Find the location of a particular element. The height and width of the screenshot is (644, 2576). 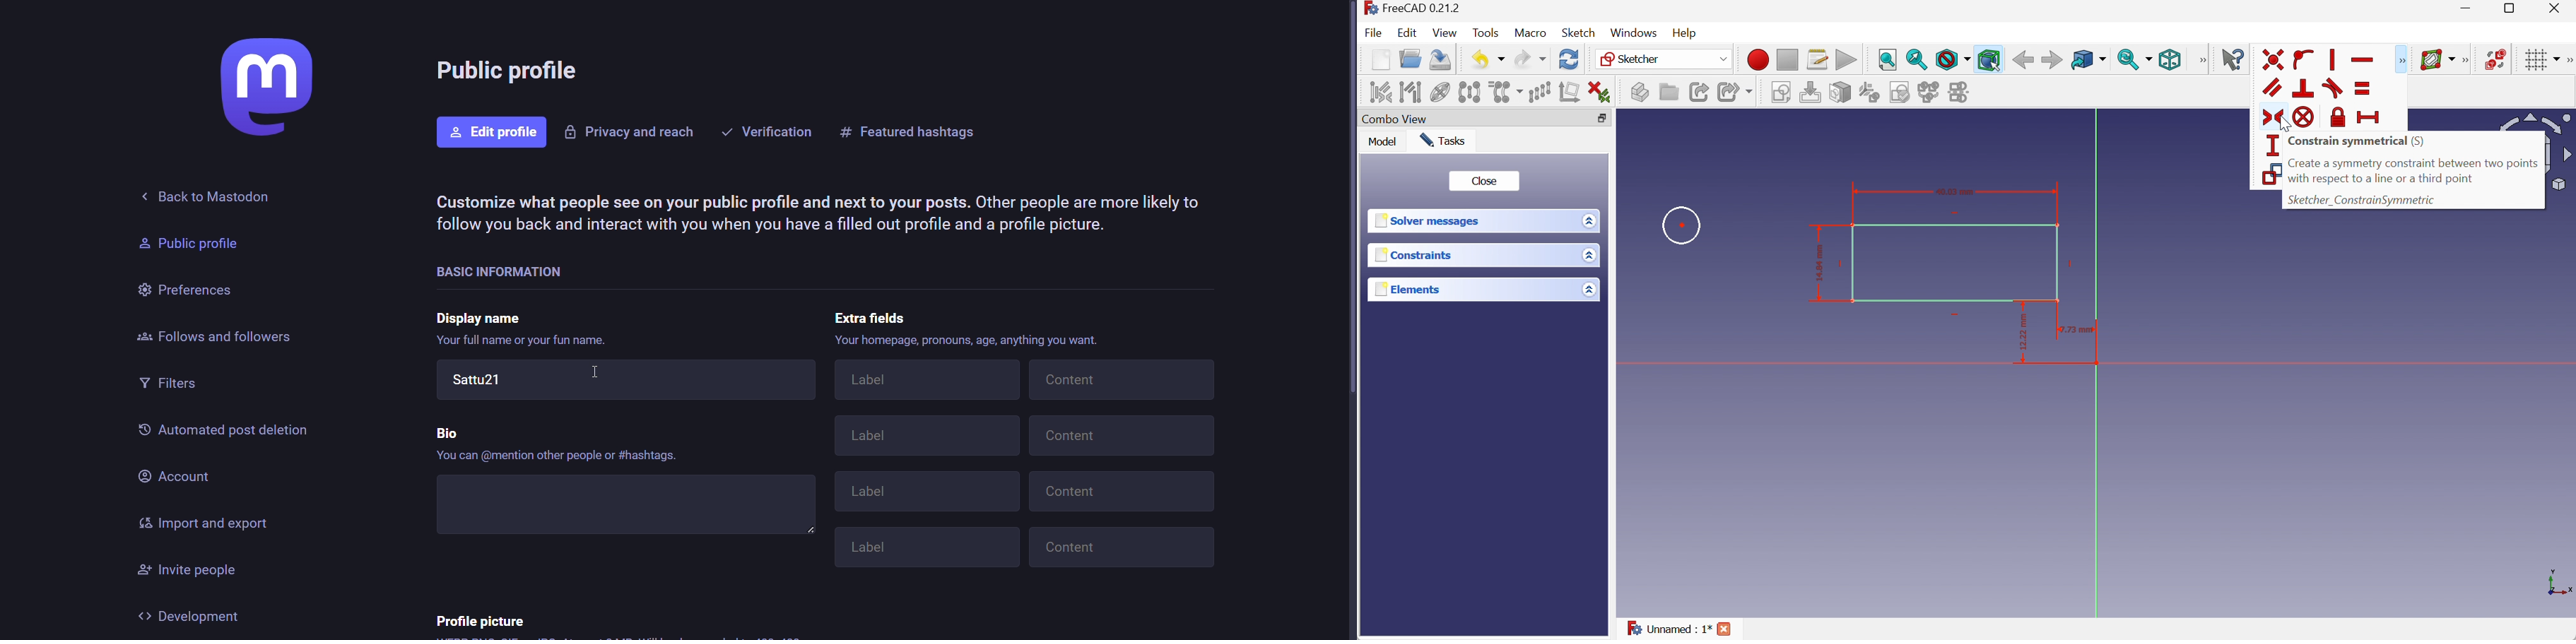

Public profile is located at coordinates (181, 244).